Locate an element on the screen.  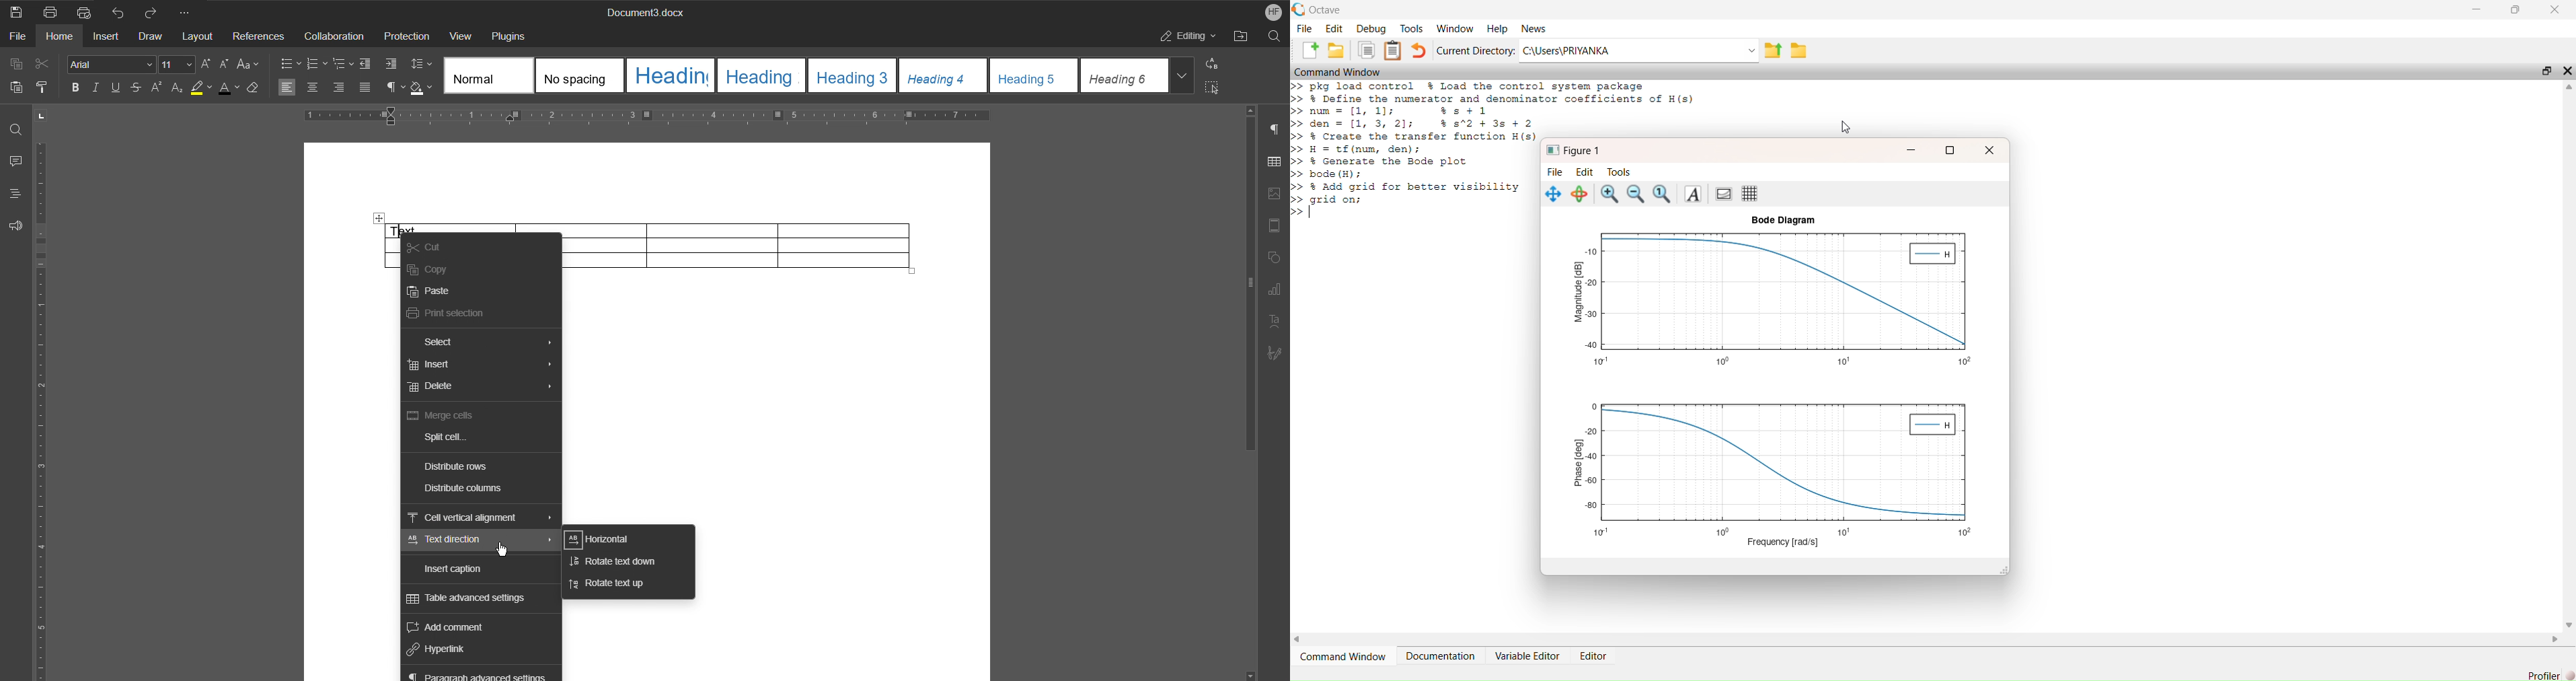
Rotate text down is located at coordinates (612, 561).